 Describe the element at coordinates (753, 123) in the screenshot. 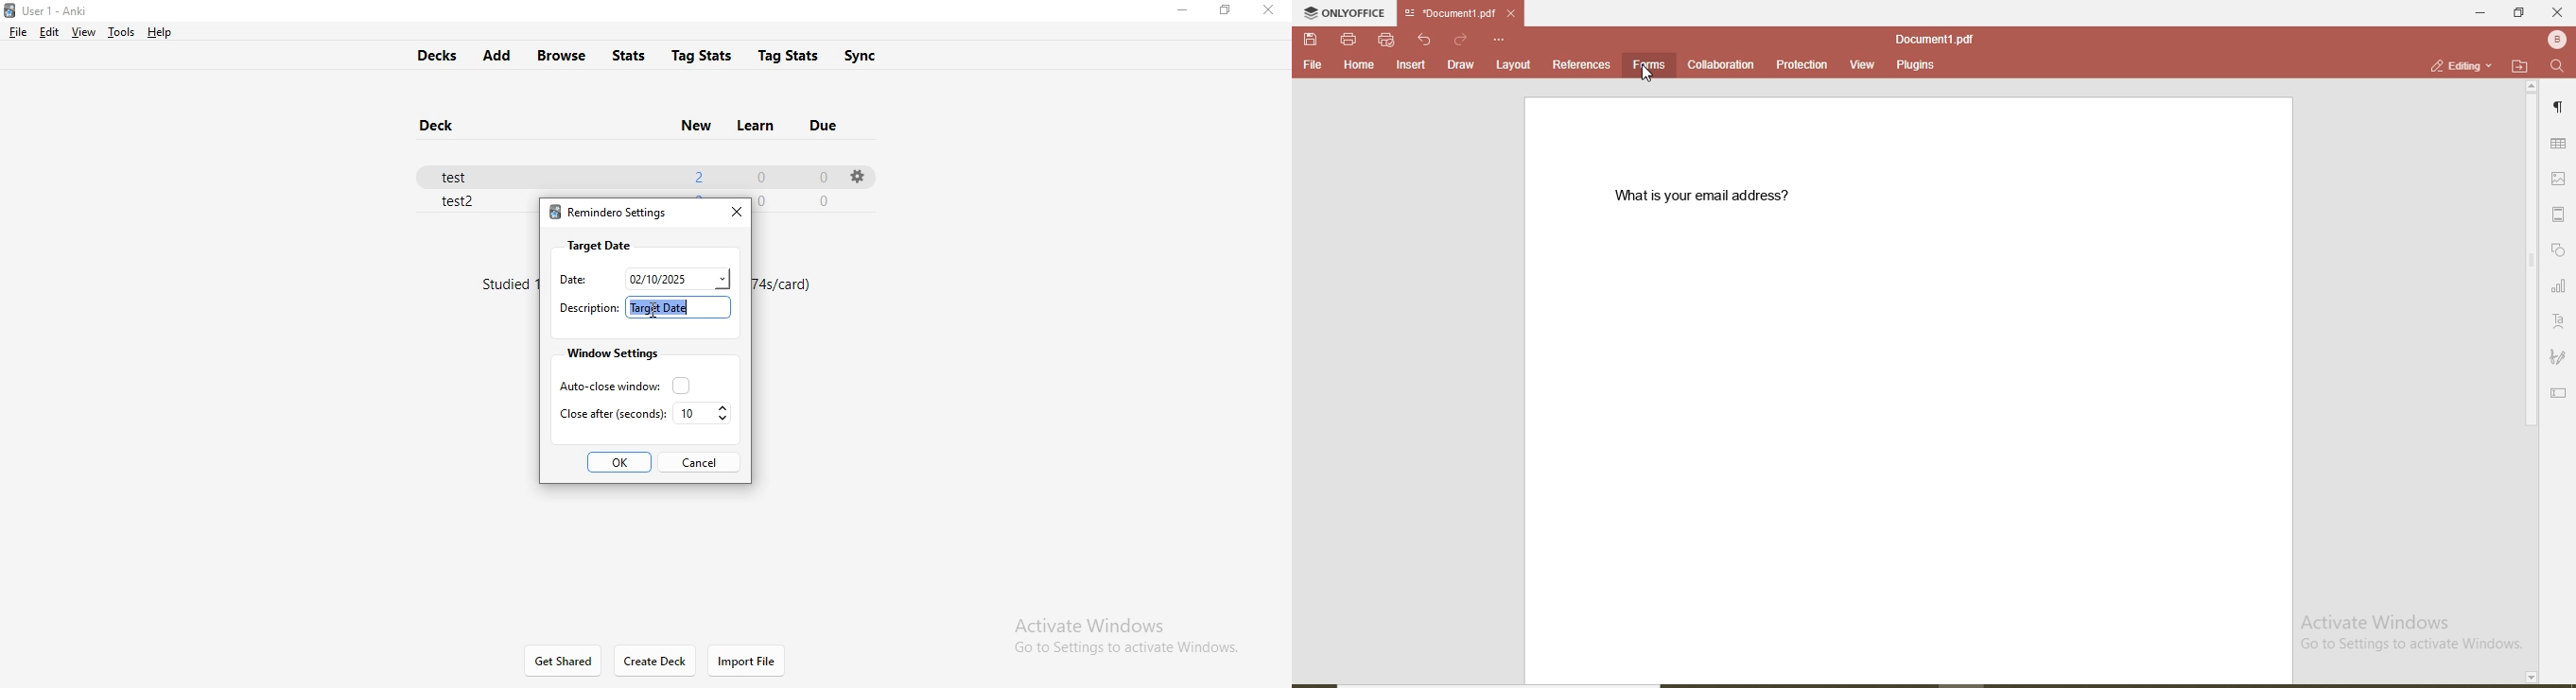

I see `learn` at that location.